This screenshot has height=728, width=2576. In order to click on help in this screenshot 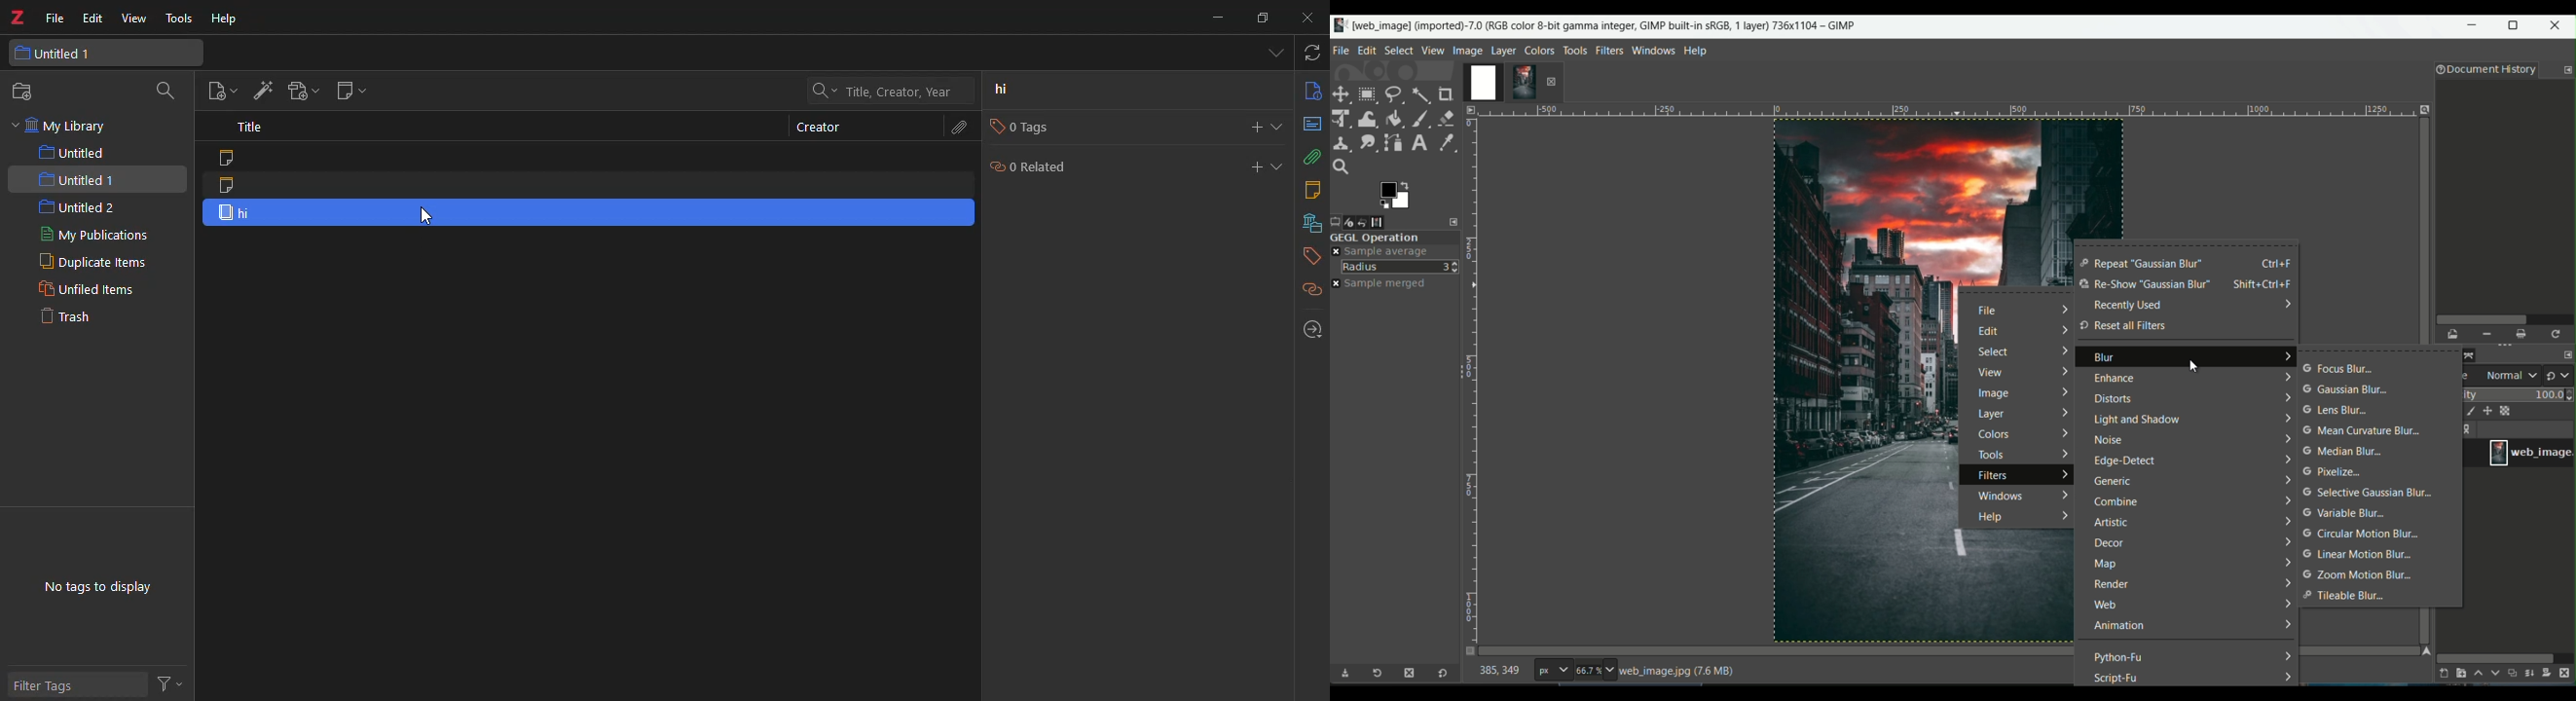, I will do `click(228, 20)`.